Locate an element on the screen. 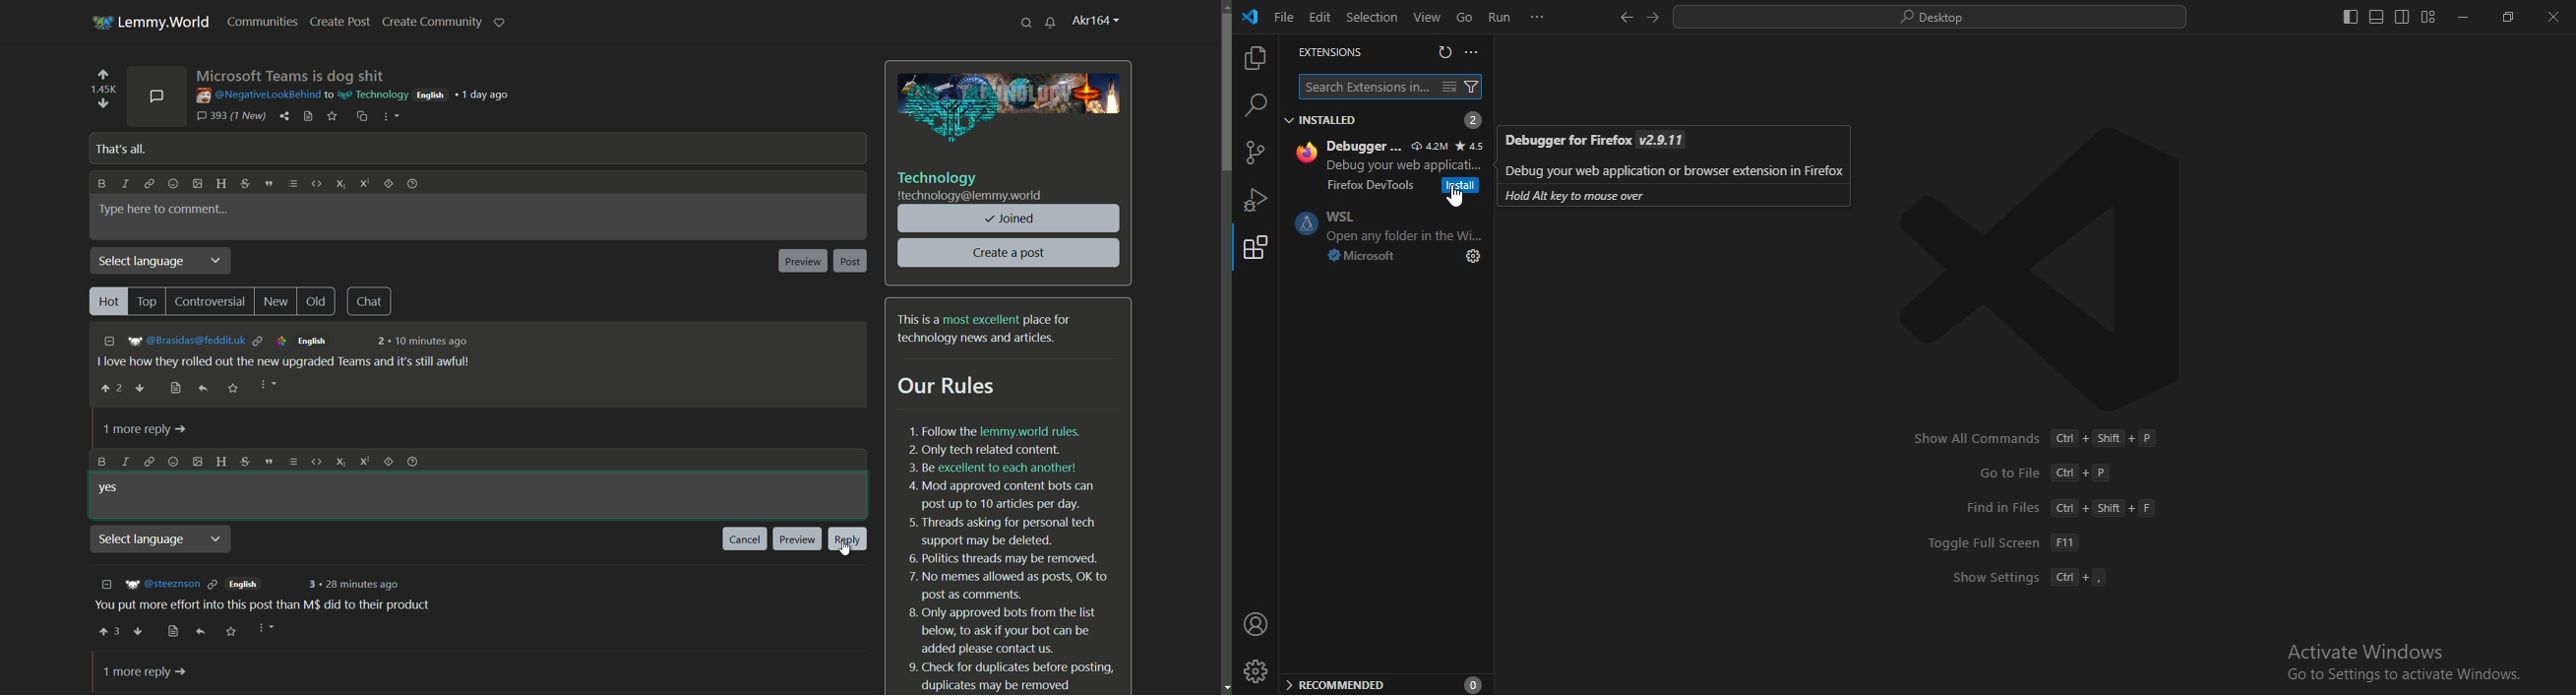  formatting help is located at coordinates (412, 185).